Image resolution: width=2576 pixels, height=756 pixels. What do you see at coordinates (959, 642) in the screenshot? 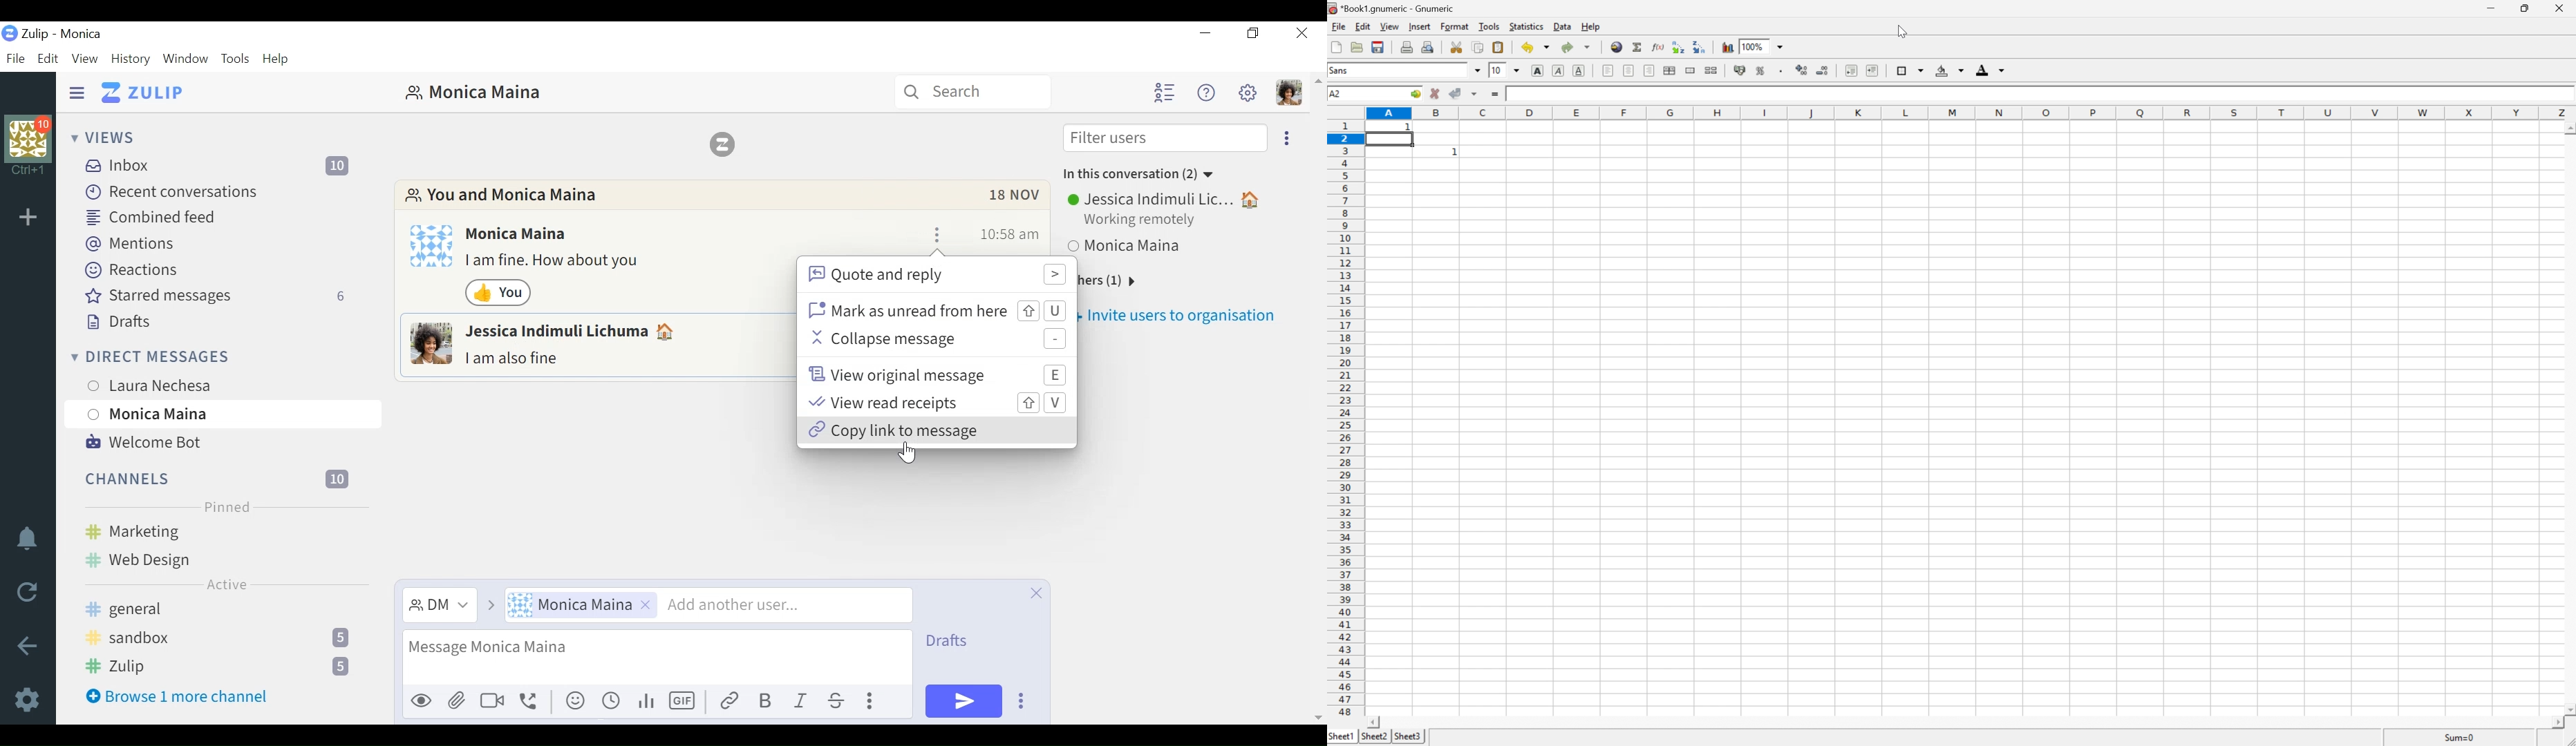
I see `view drafts` at bounding box center [959, 642].